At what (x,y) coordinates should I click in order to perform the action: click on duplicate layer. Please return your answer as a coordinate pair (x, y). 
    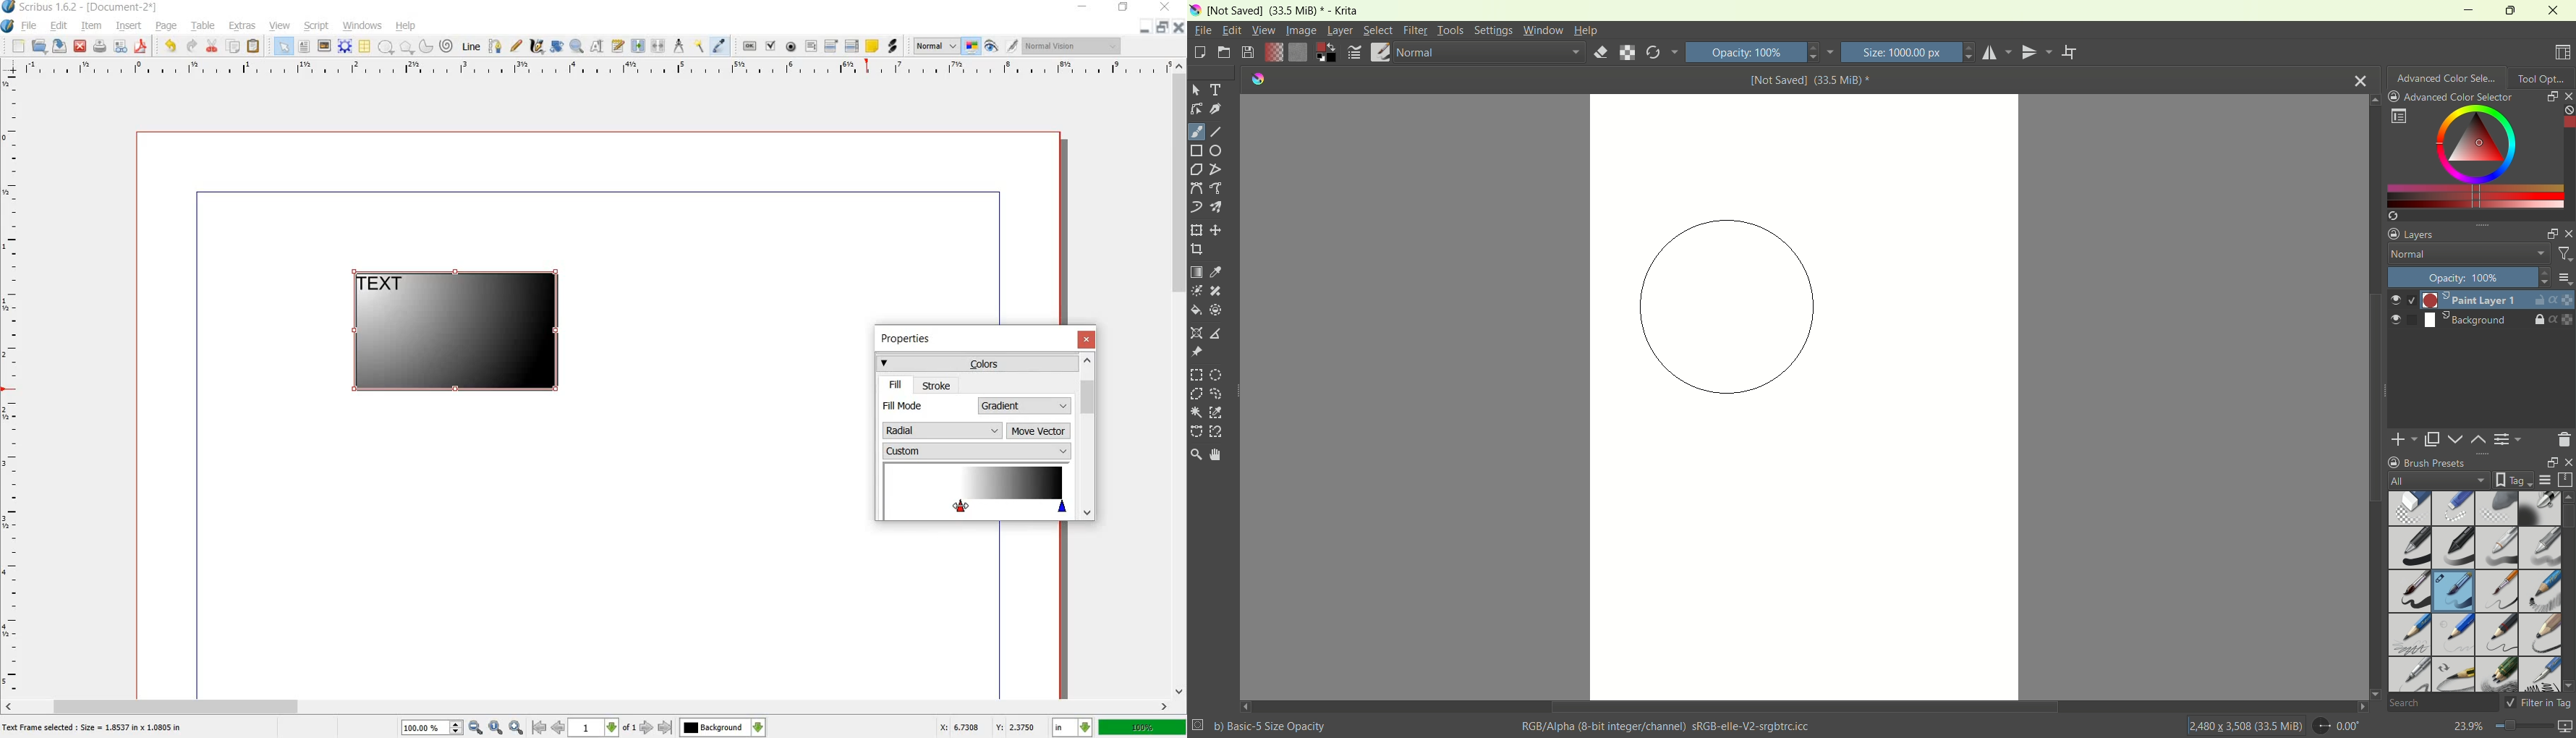
    Looking at the image, I should click on (2433, 439).